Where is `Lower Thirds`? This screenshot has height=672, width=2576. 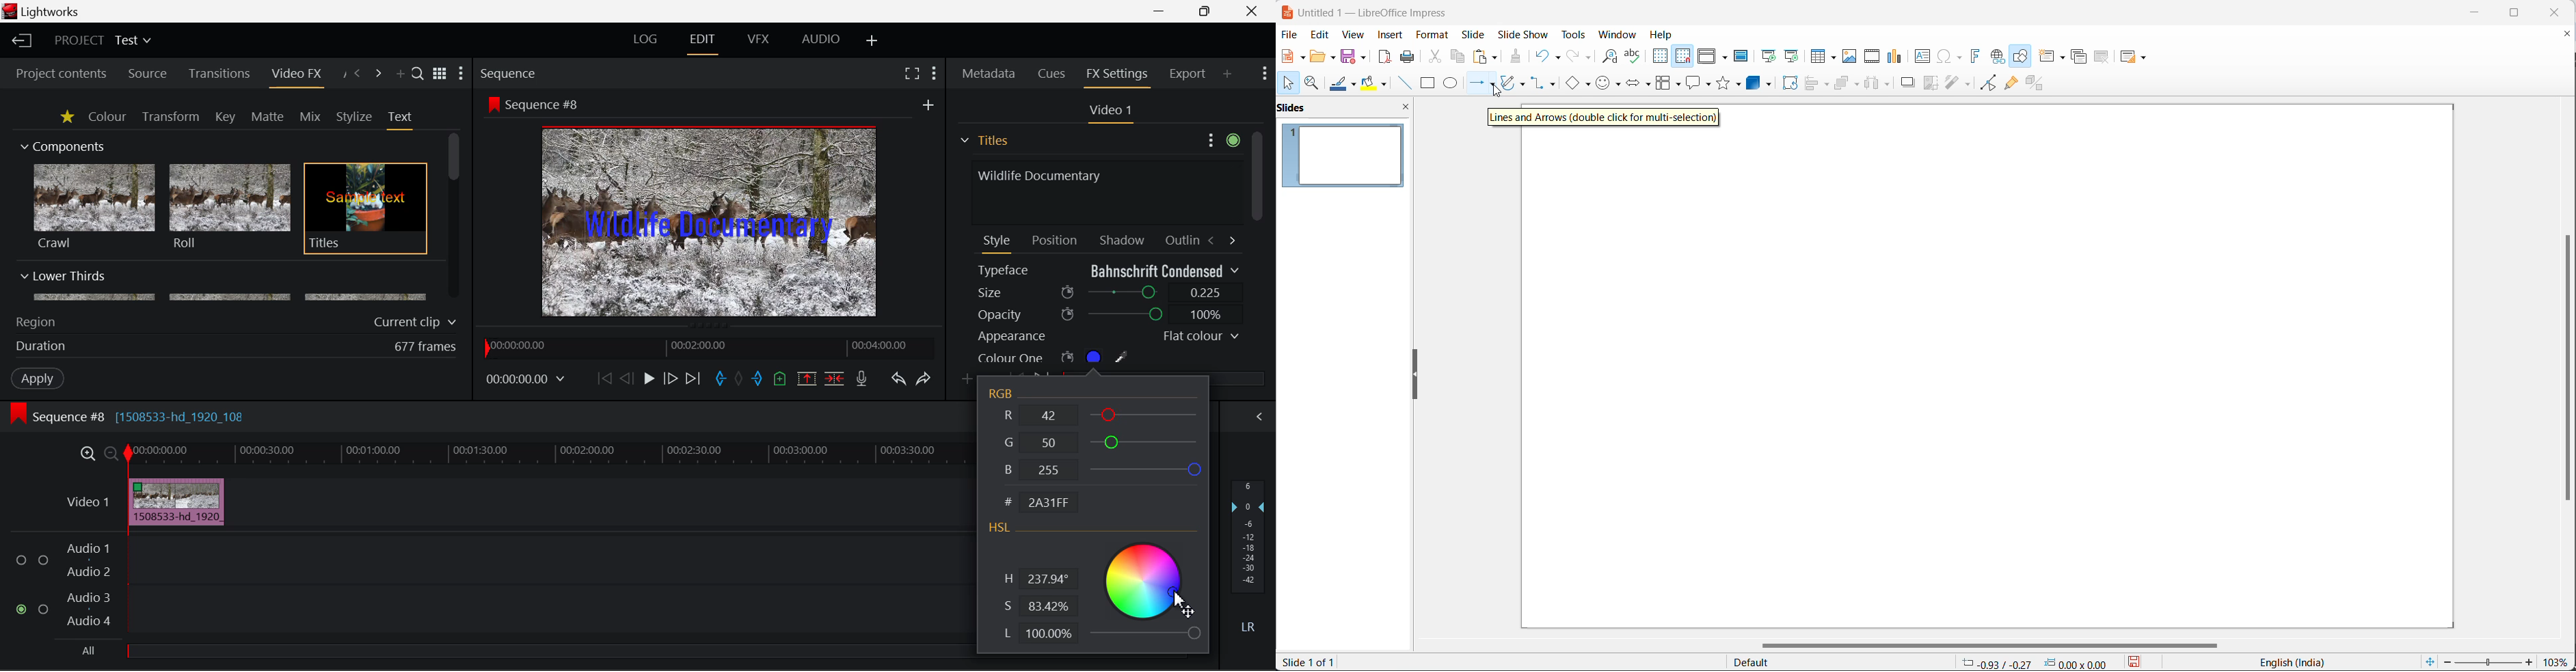
Lower Thirds is located at coordinates (225, 285).